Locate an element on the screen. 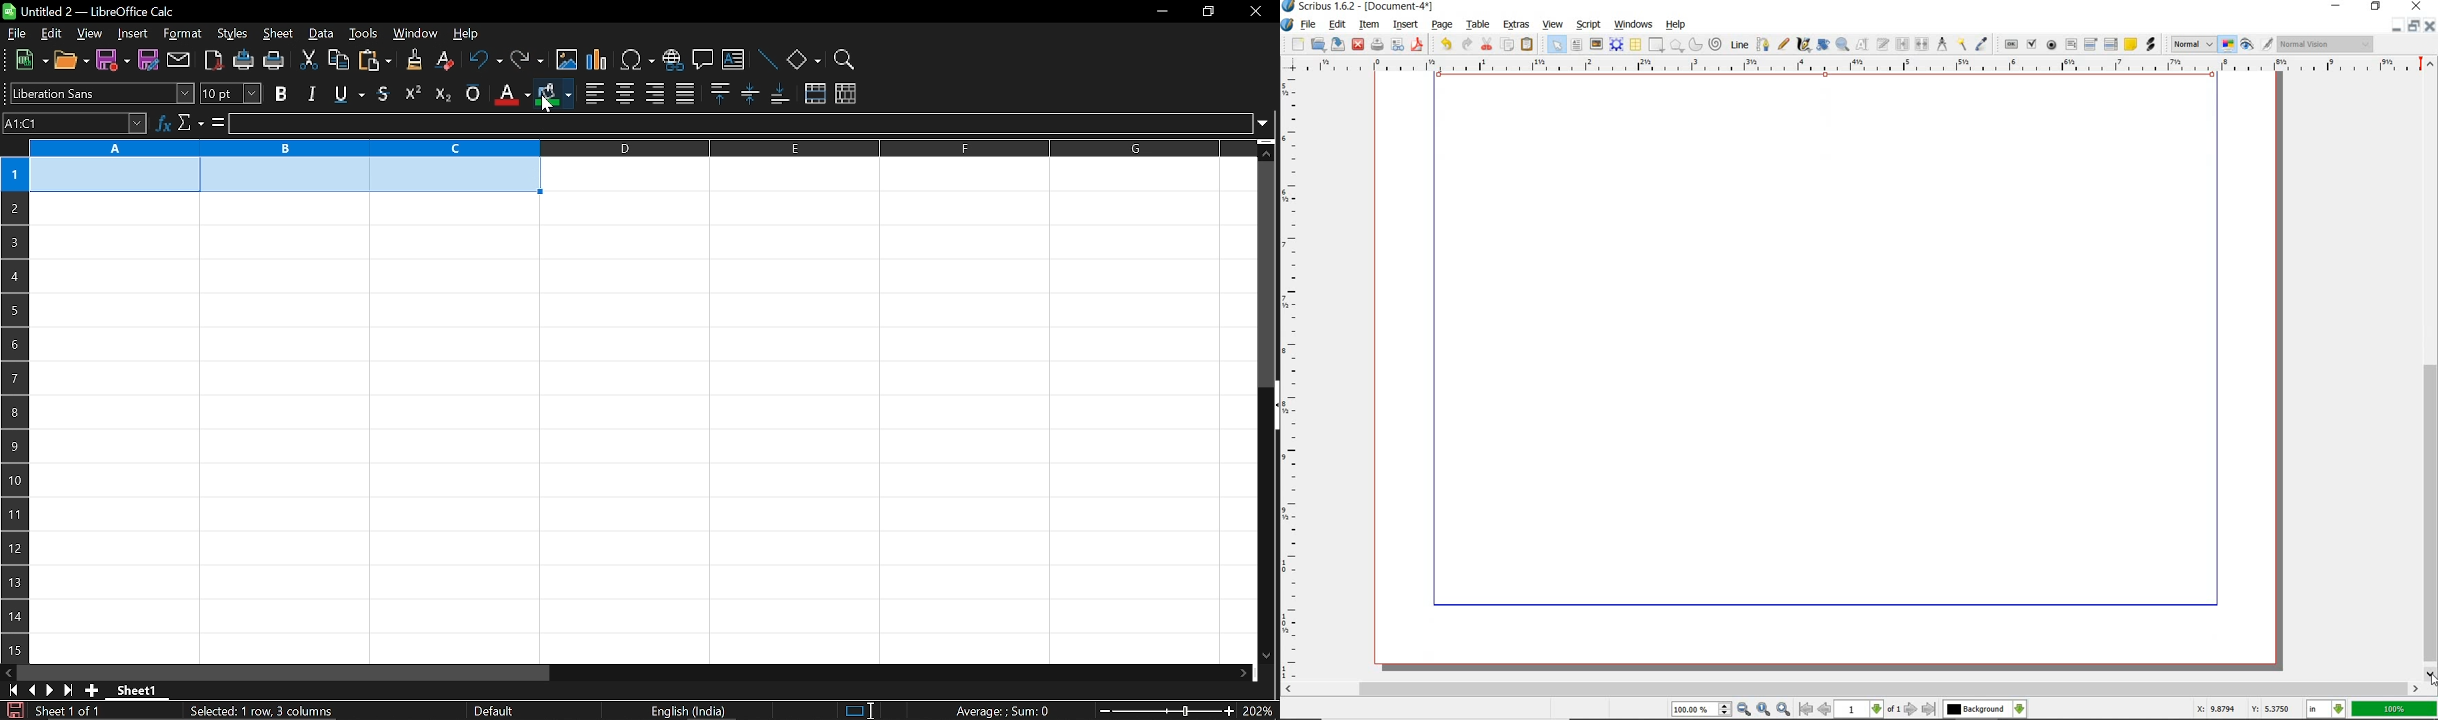 The height and width of the screenshot is (728, 2464). minimize is located at coordinates (2399, 26).